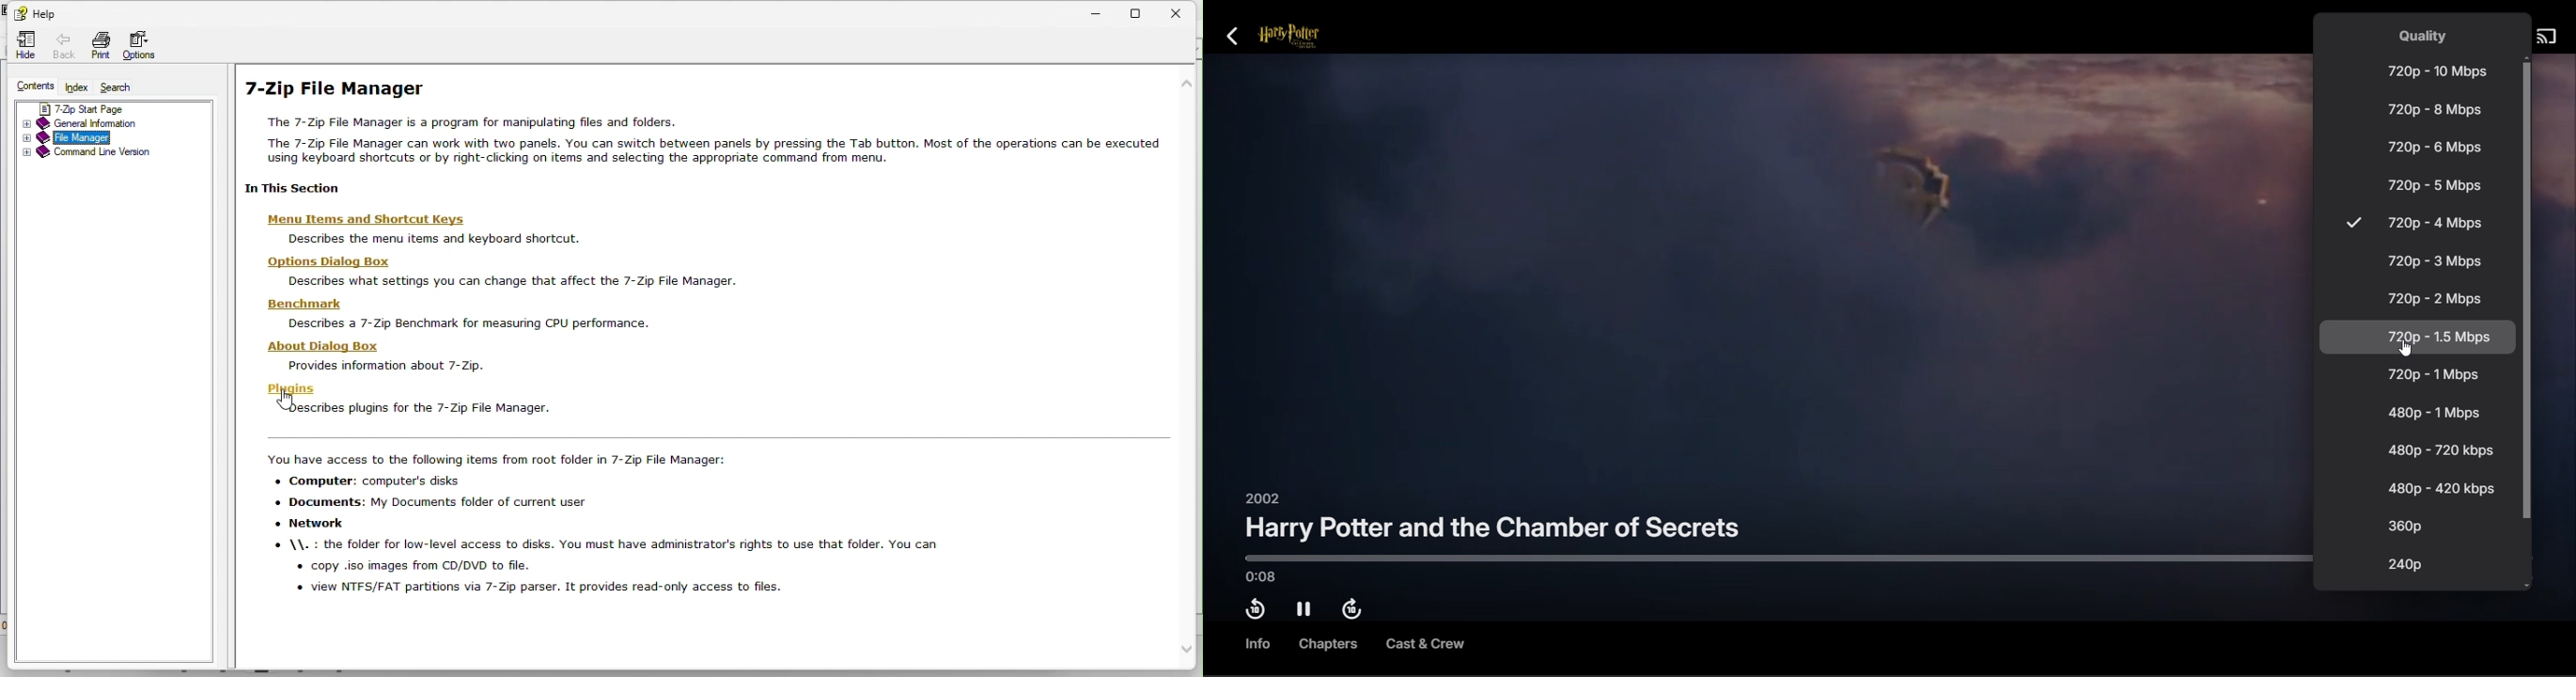 This screenshot has width=2576, height=700. I want to click on Options Dialog Box, so click(322, 261).